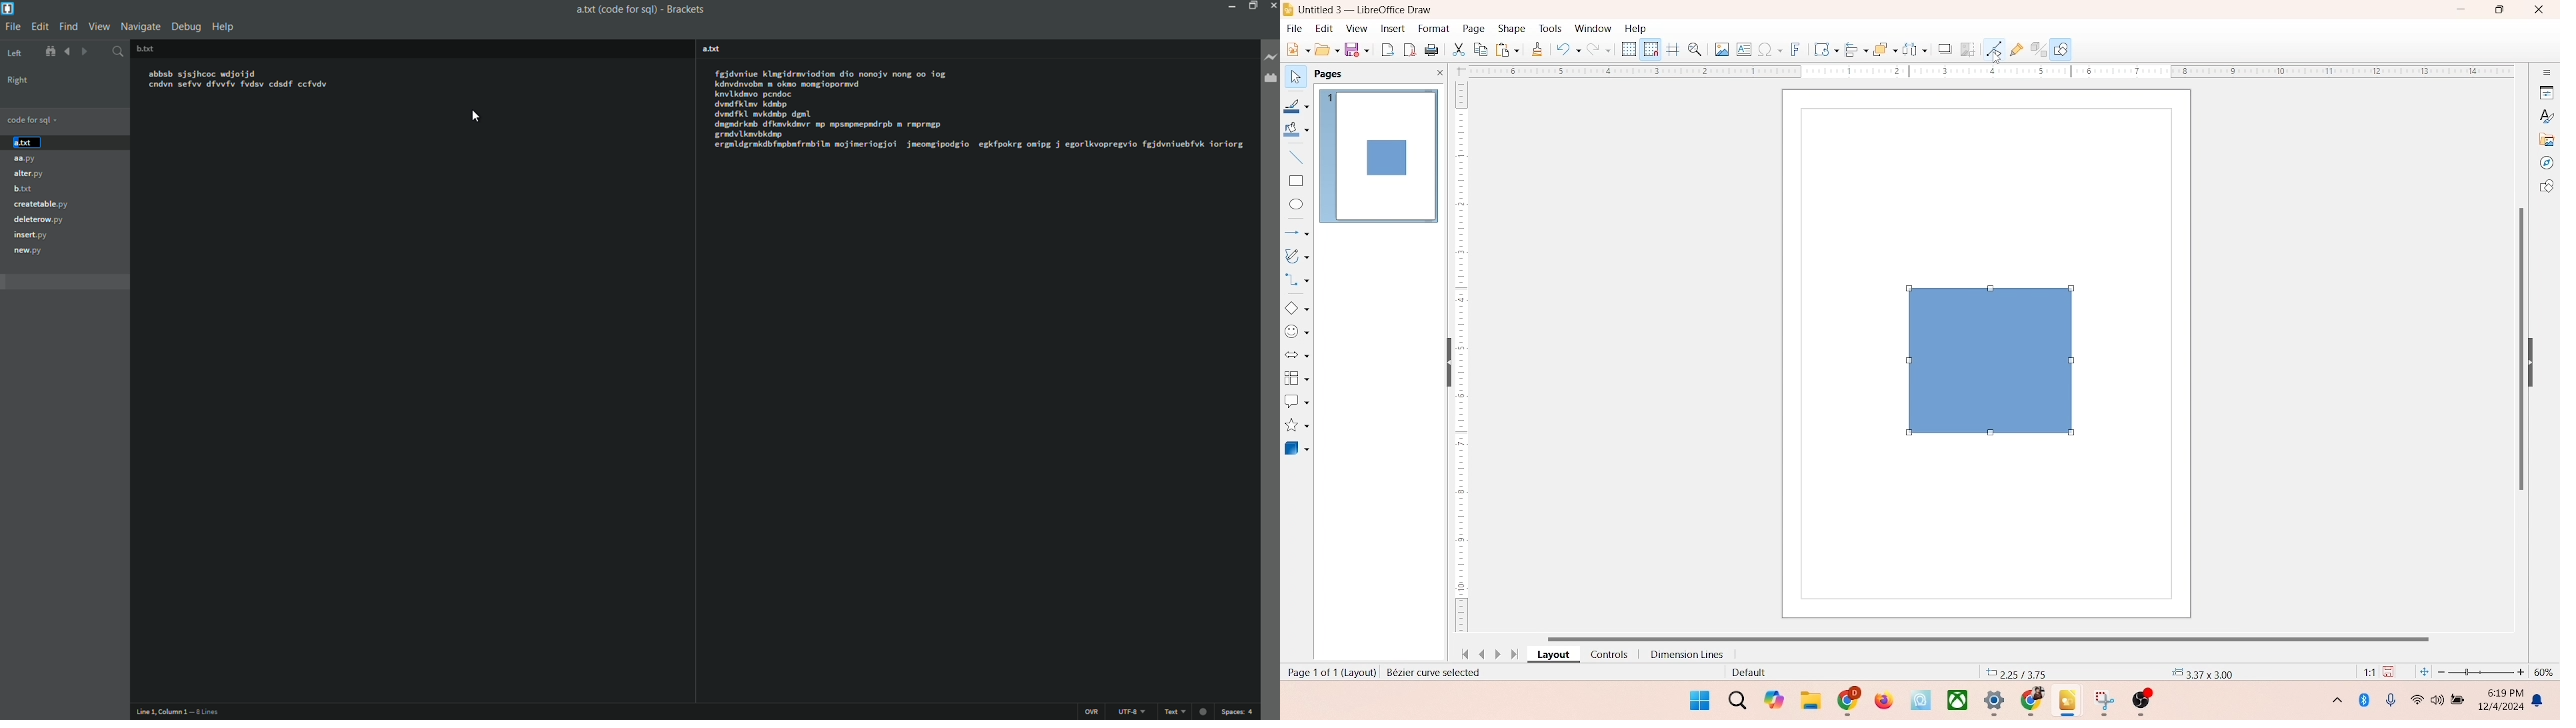  Describe the element at coordinates (1810, 698) in the screenshot. I see `folders` at that location.